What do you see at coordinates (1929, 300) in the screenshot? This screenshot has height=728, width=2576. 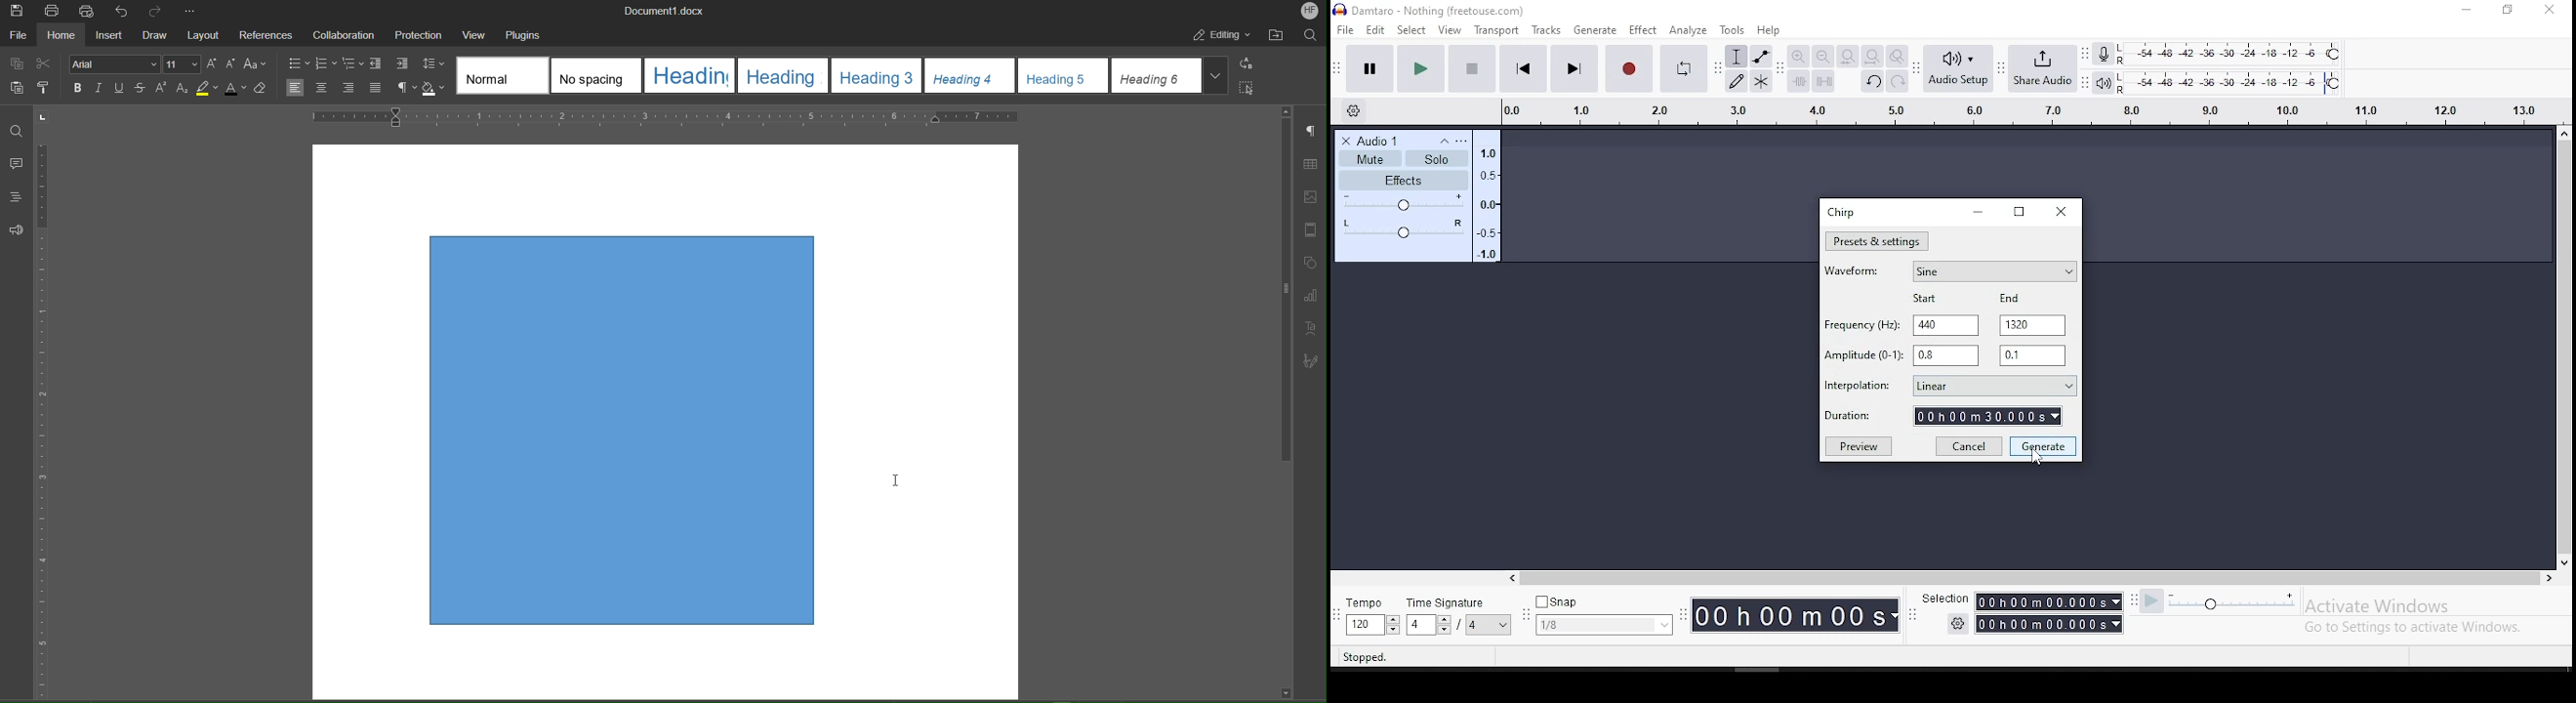 I see `start` at bounding box center [1929, 300].